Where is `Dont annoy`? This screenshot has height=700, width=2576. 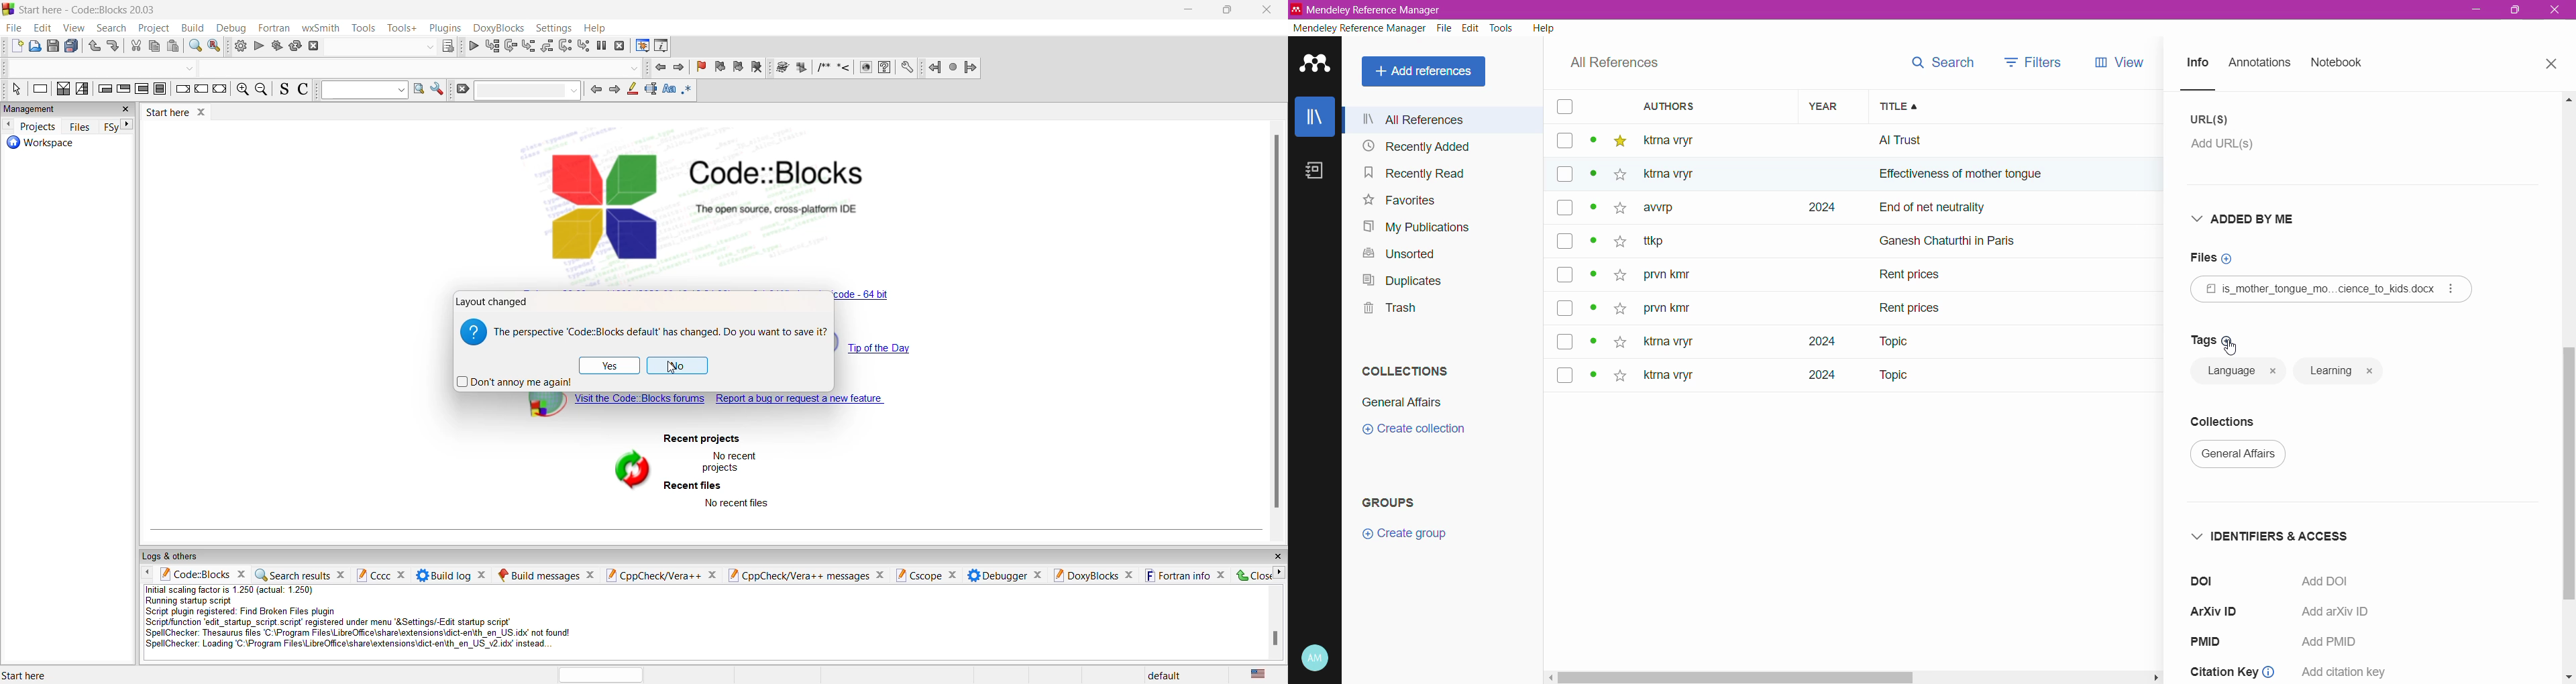
Dont annoy is located at coordinates (515, 382).